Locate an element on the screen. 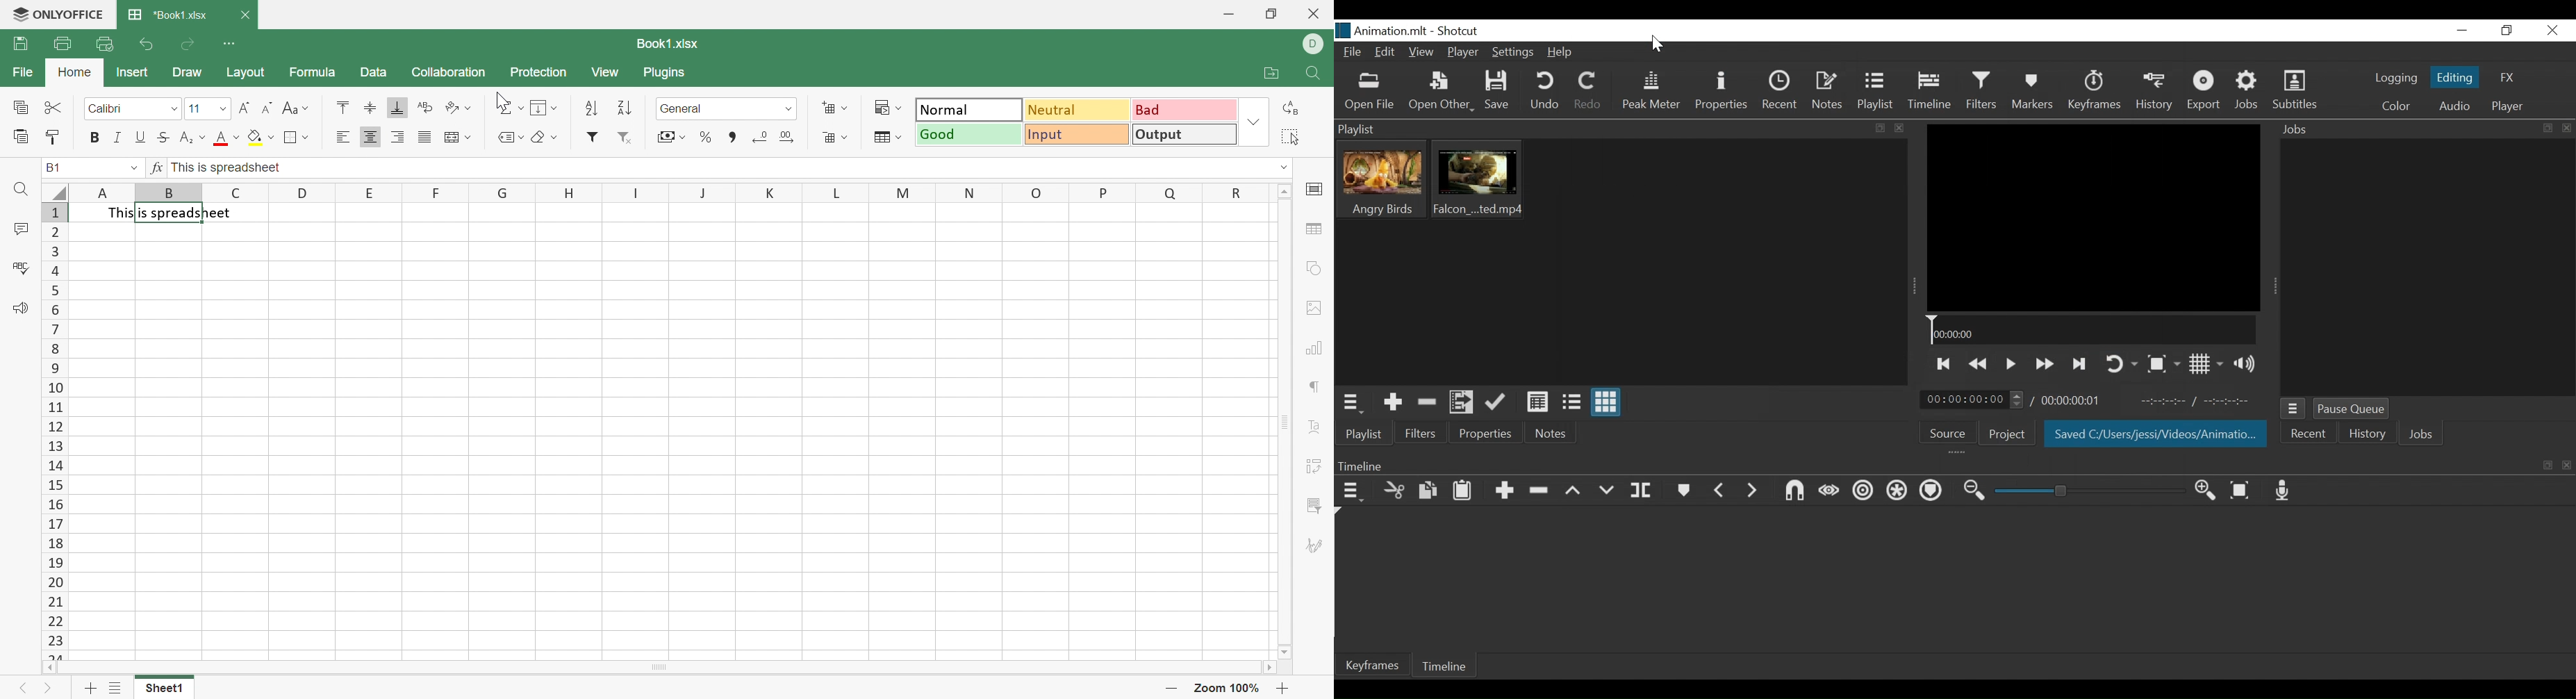  Find is located at coordinates (1316, 74).